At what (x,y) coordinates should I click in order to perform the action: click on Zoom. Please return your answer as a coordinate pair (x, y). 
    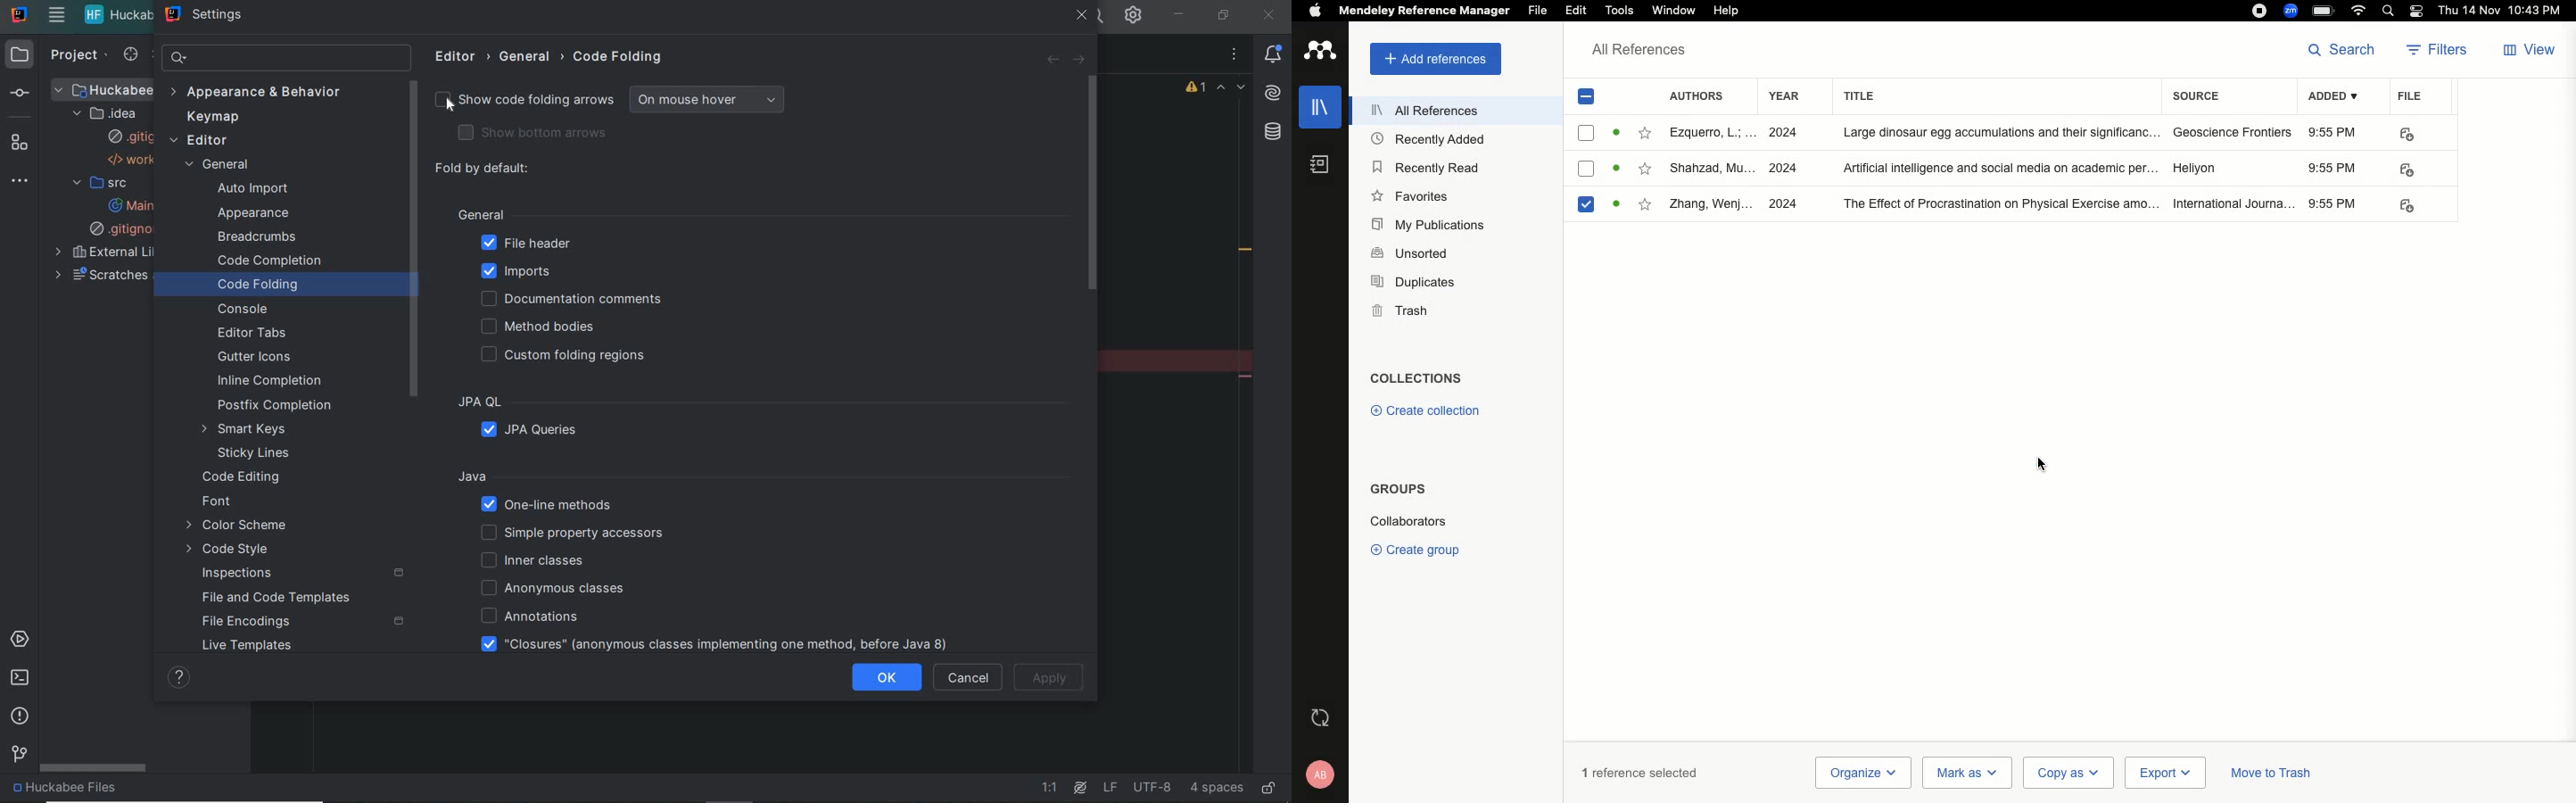
    Looking at the image, I should click on (2291, 11).